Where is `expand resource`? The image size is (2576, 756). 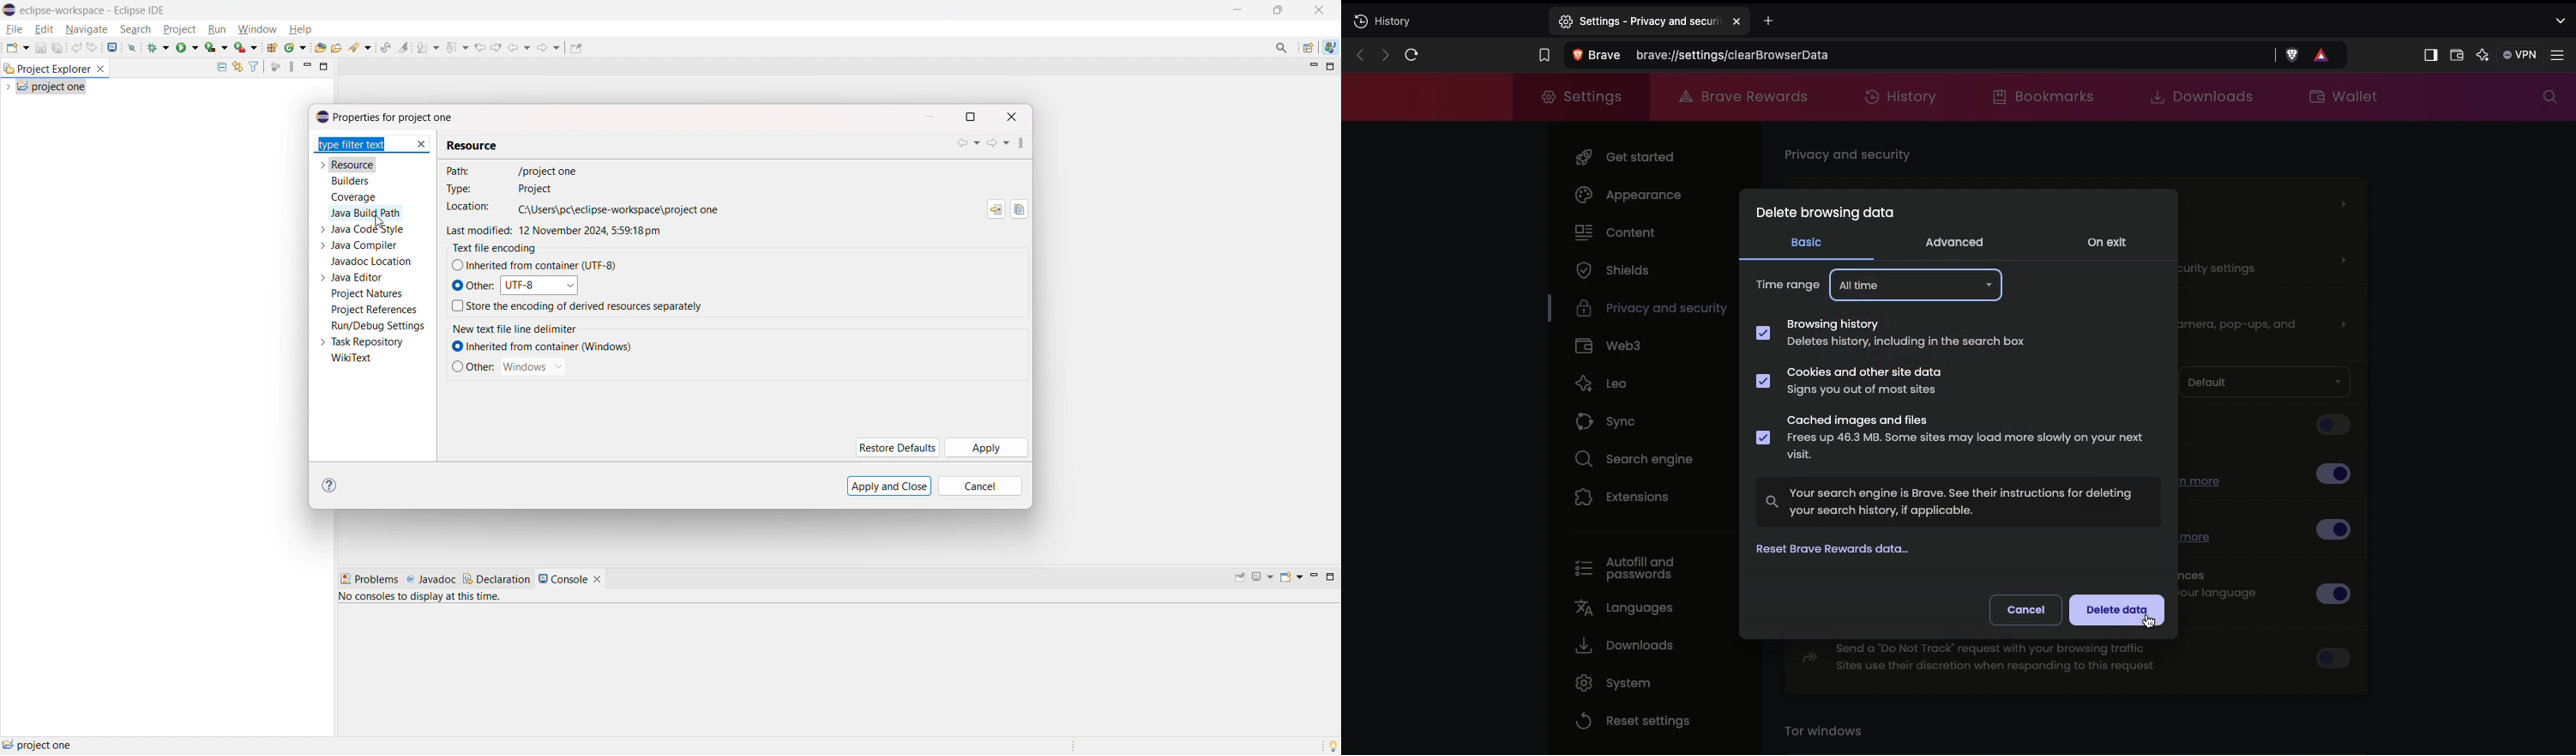 expand resource is located at coordinates (322, 166).